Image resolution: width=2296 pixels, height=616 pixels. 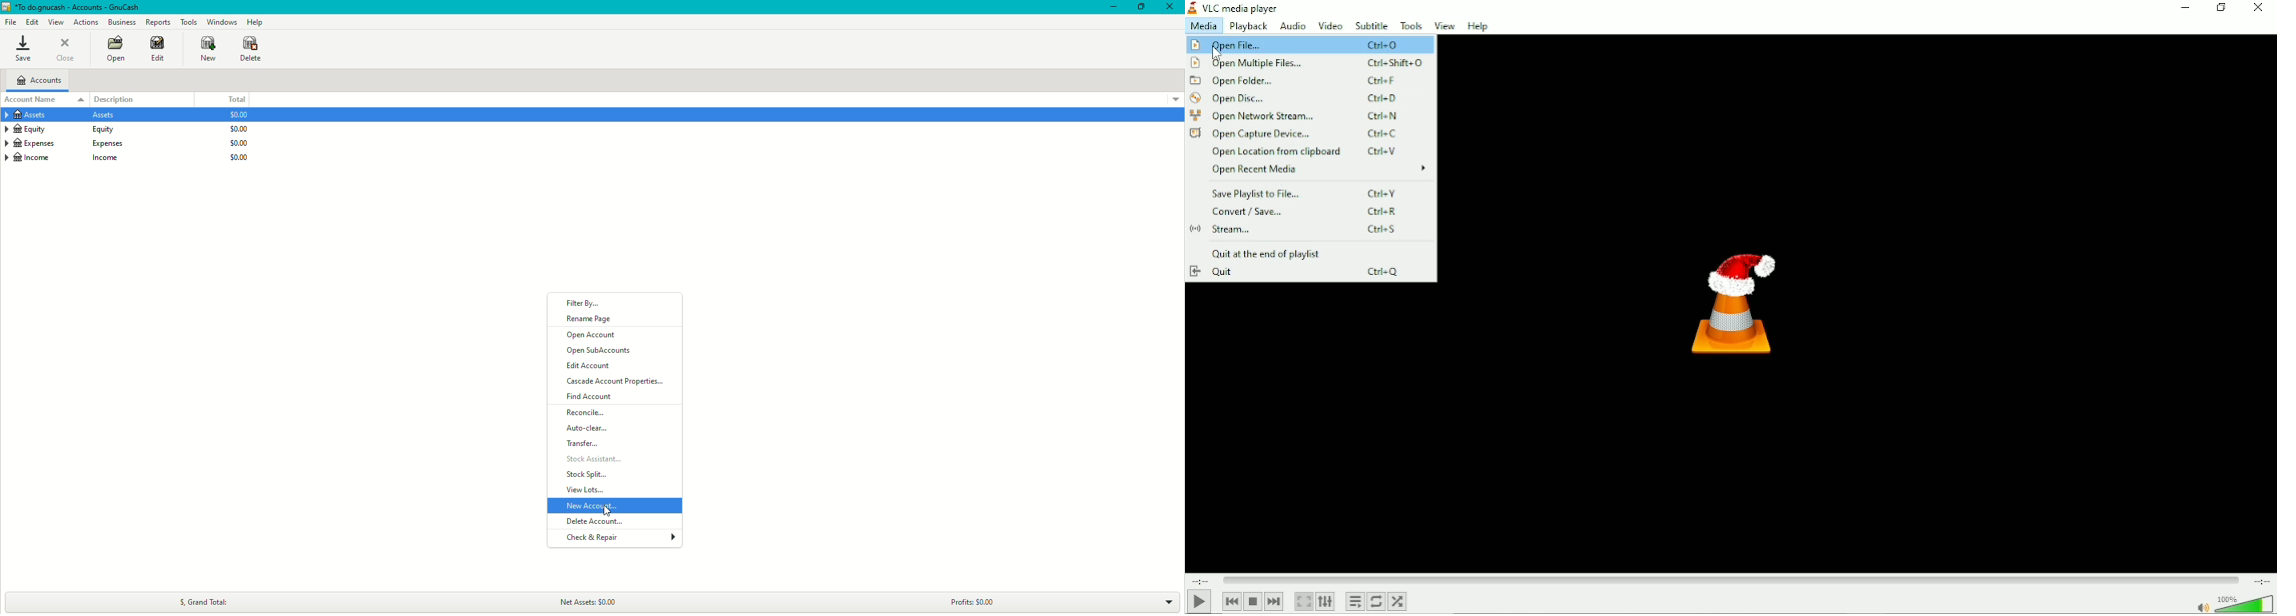 What do you see at coordinates (1111, 7) in the screenshot?
I see `Minimize` at bounding box center [1111, 7].